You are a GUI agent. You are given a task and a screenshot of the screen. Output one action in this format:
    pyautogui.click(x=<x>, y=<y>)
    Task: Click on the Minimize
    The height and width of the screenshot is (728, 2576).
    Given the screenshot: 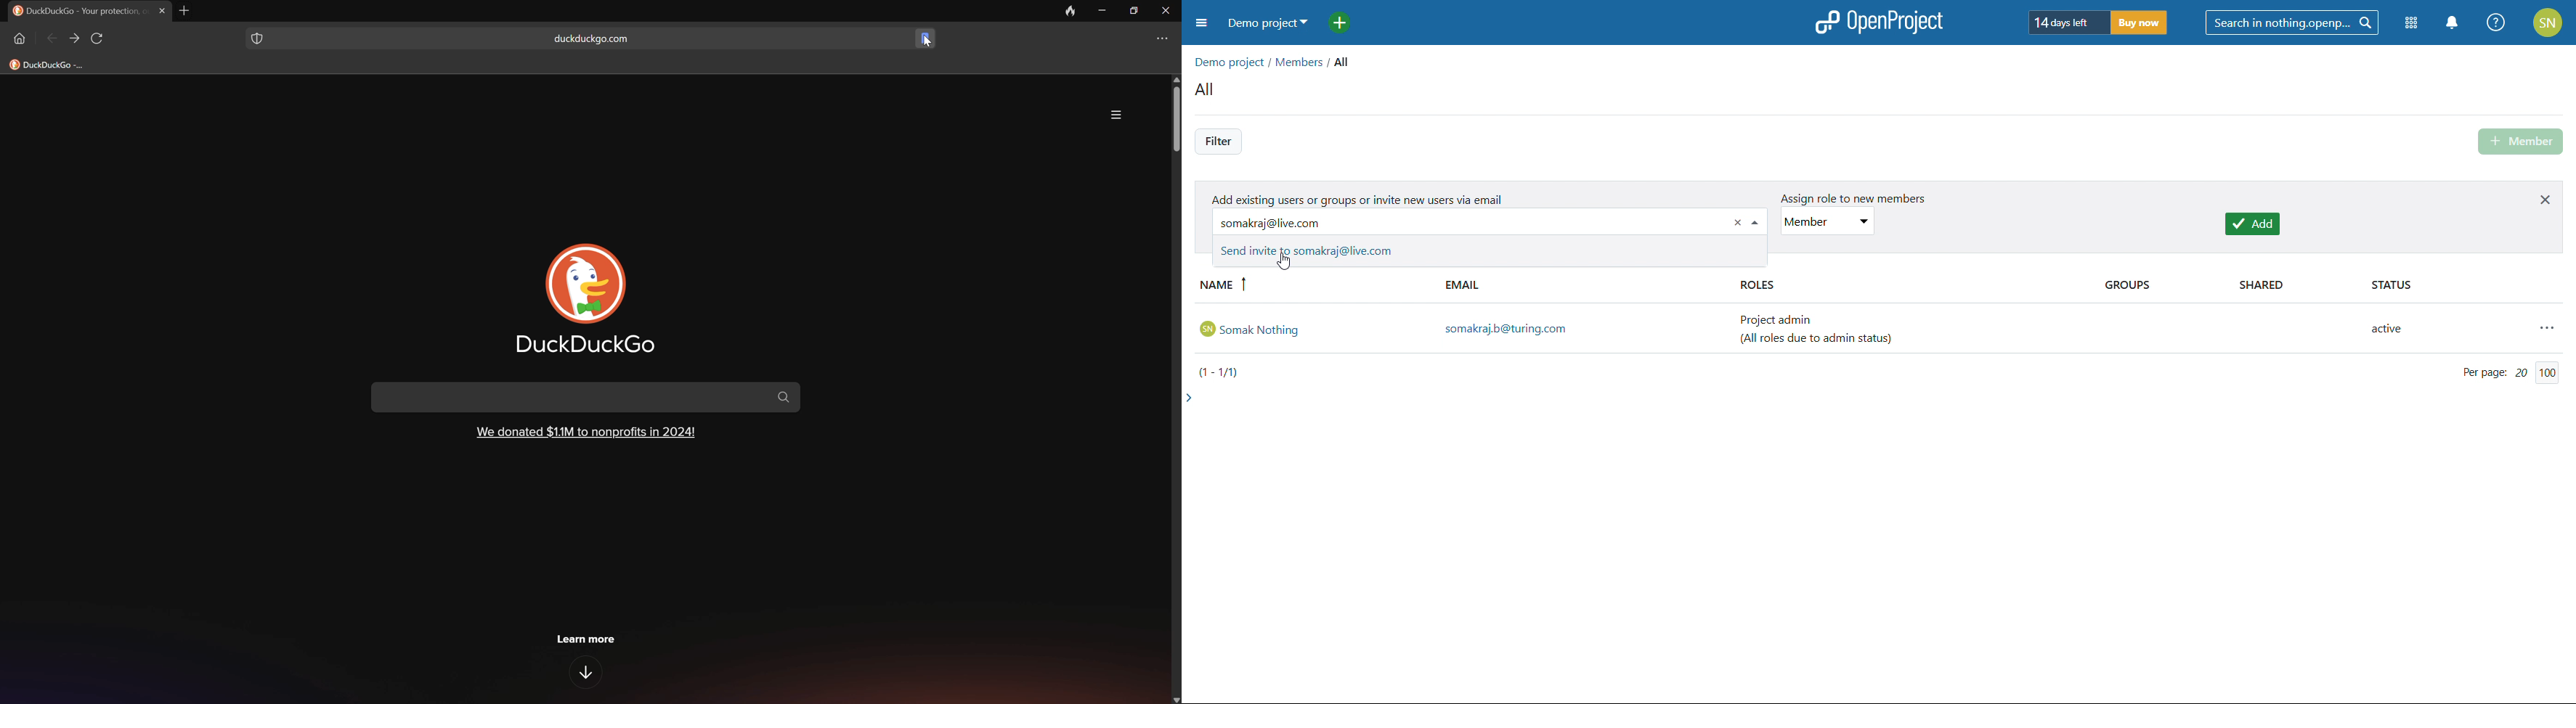 What is the action you would take?
    pyautogui.click(x=1105, y=11)
    